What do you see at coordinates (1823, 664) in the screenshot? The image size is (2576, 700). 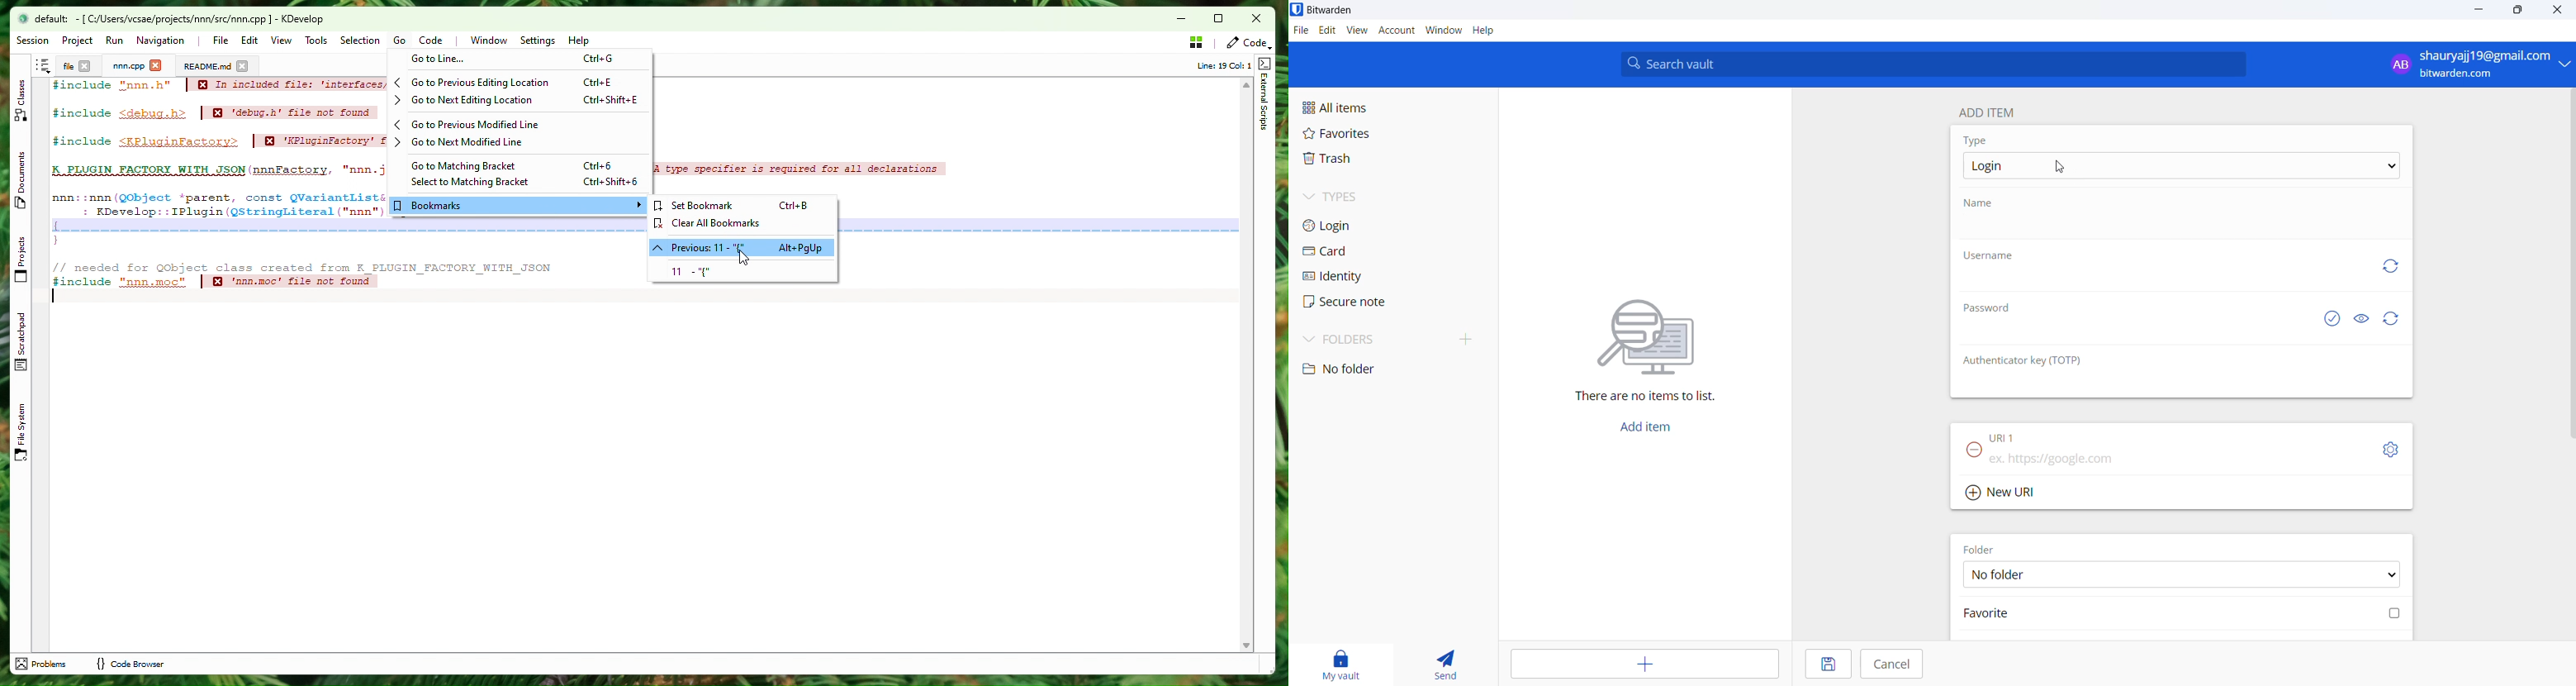 I see `save` at bounding box center [1823, 664].